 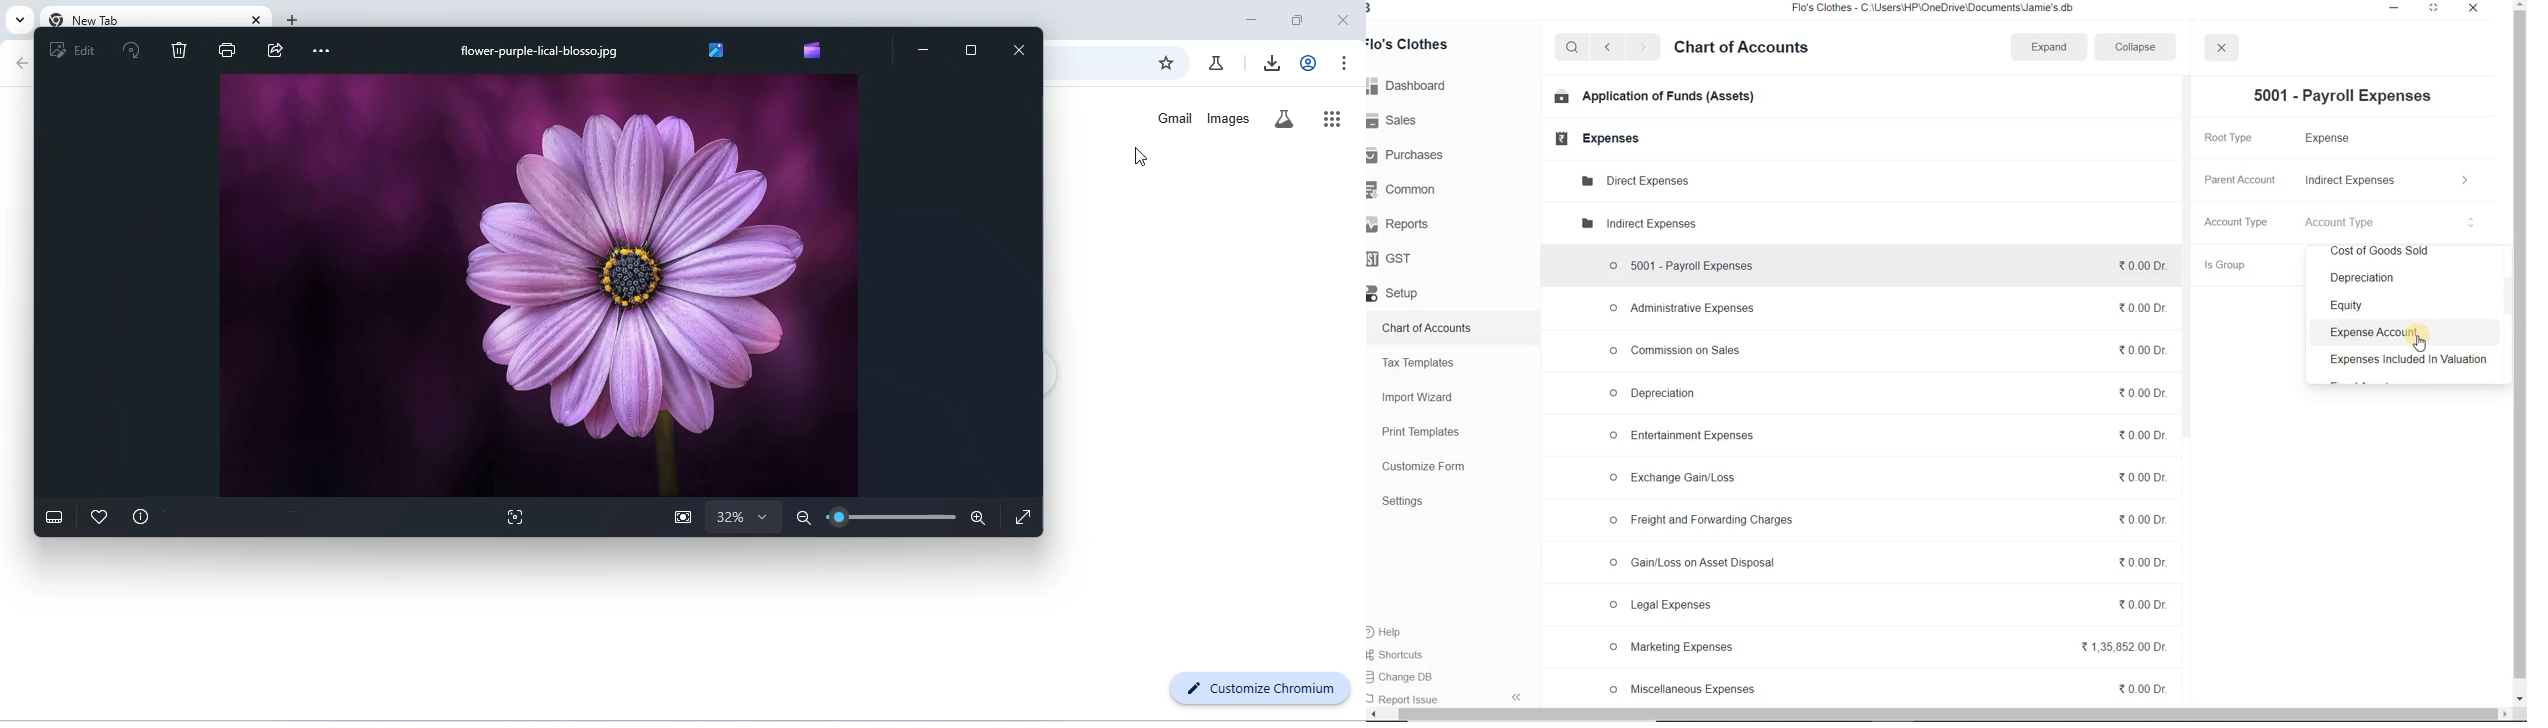 What do you see at coordinates (2392, 252) in the screenshot?
I see `Cost of Goods Sold` at bounding box center [2392, 252].